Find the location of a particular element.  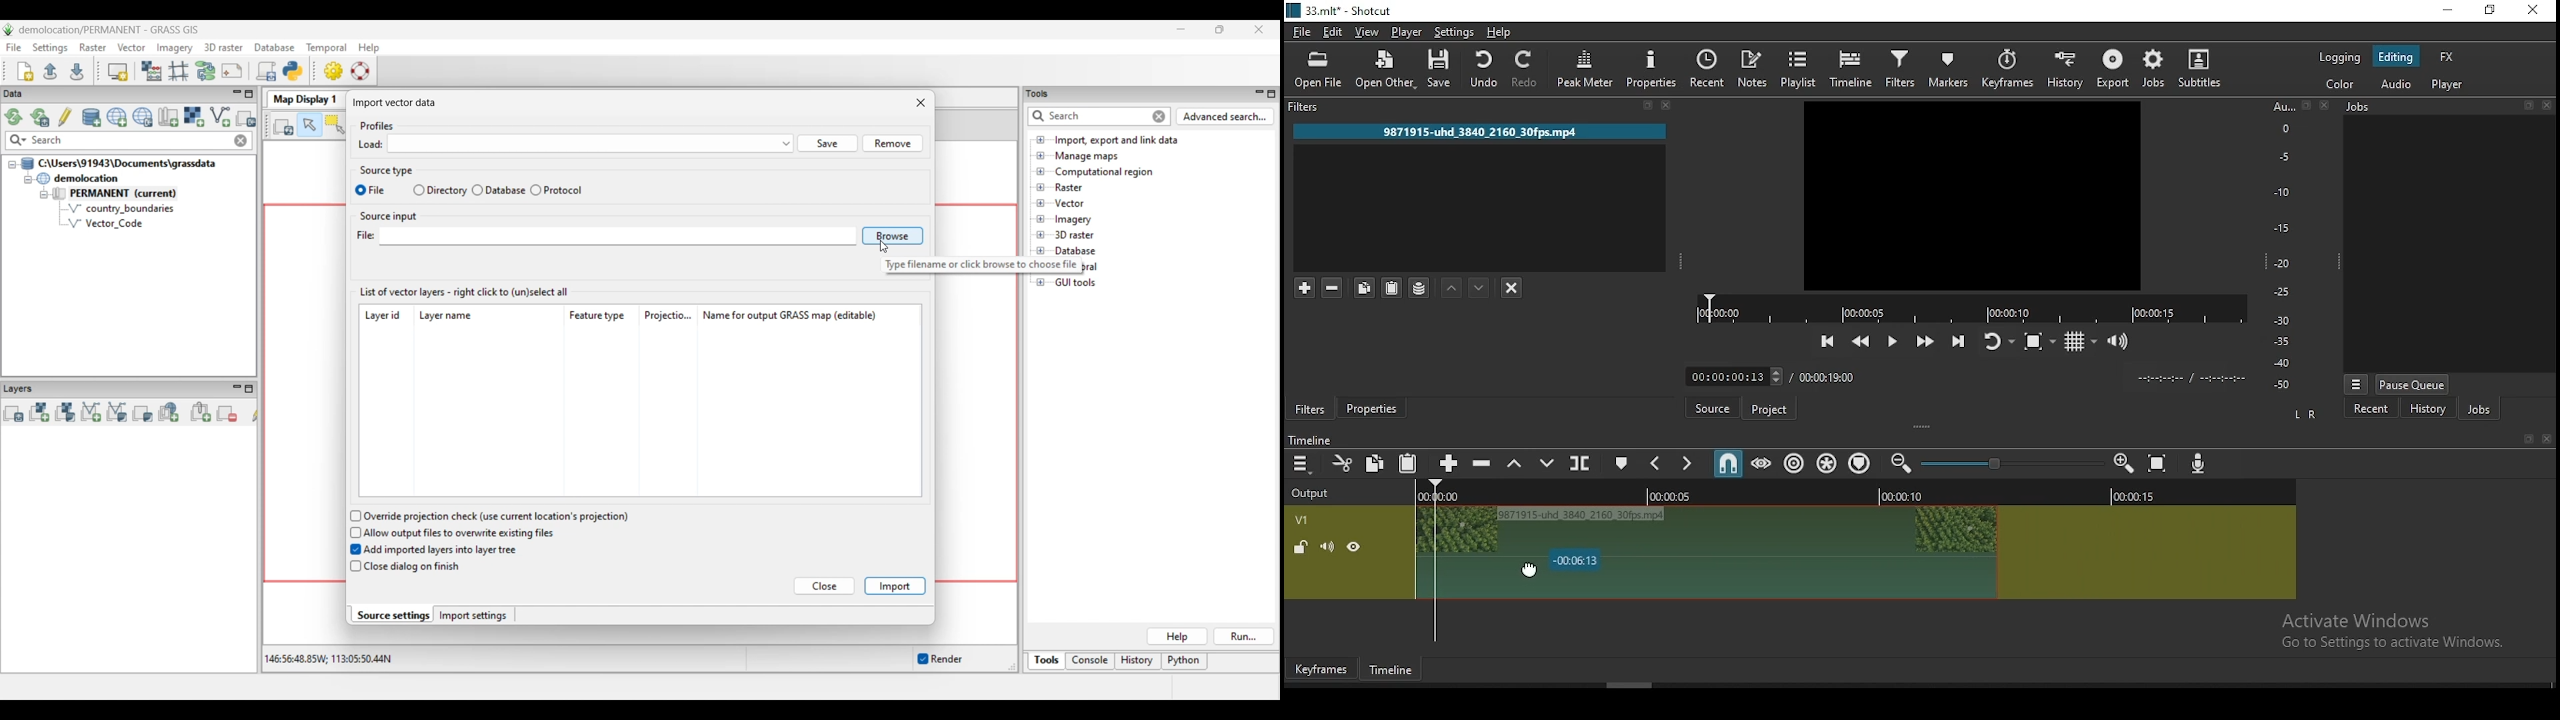

color is located at coordinates (2343, 86).